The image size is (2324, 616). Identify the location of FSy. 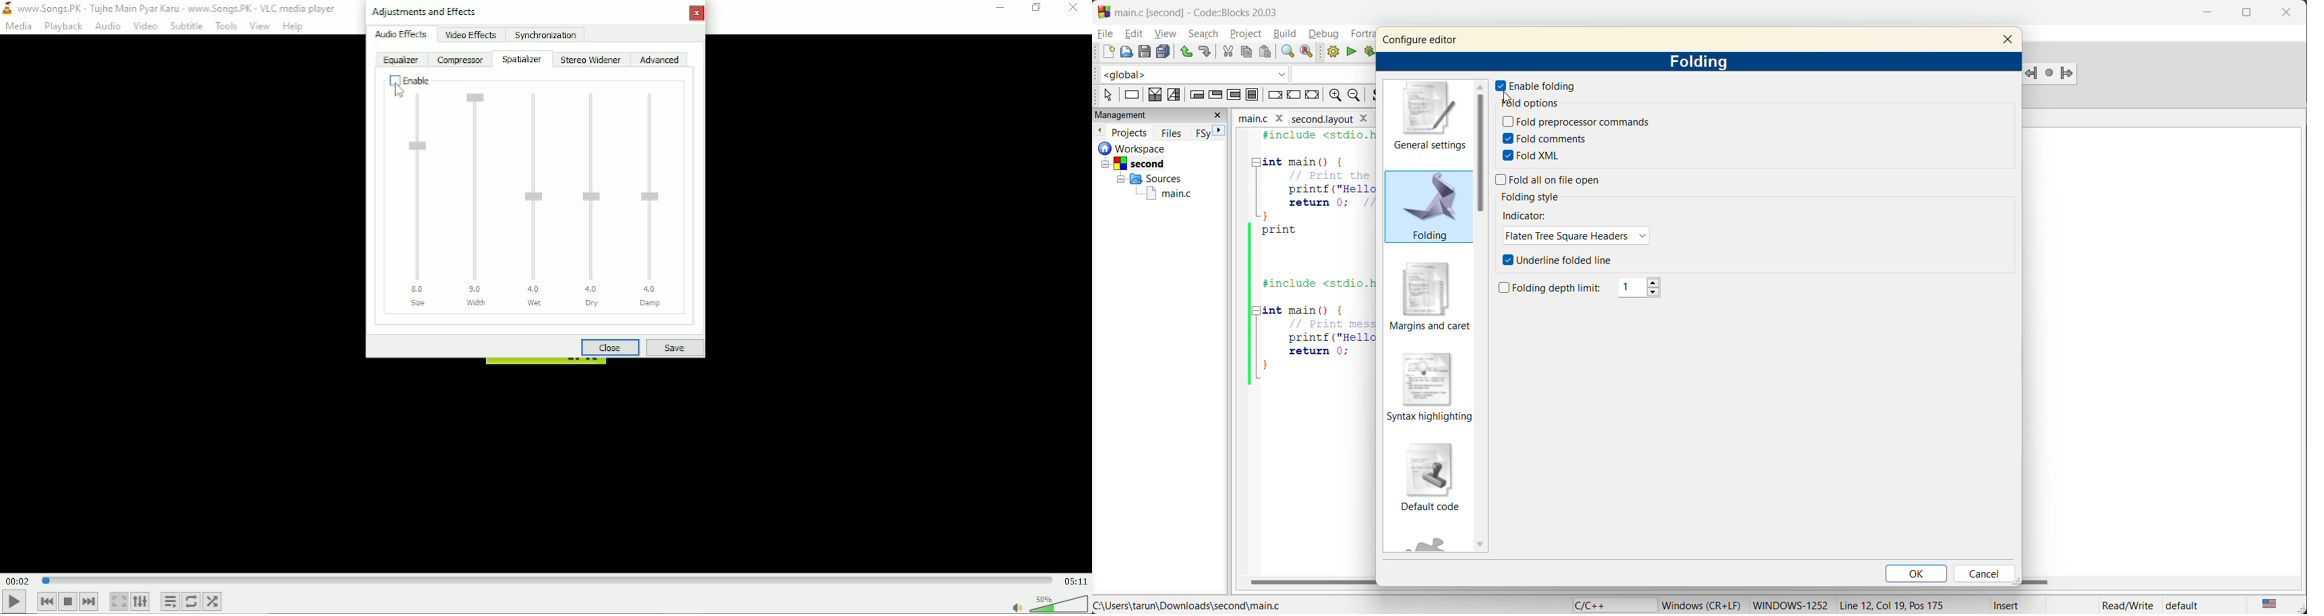
(1202, 136).